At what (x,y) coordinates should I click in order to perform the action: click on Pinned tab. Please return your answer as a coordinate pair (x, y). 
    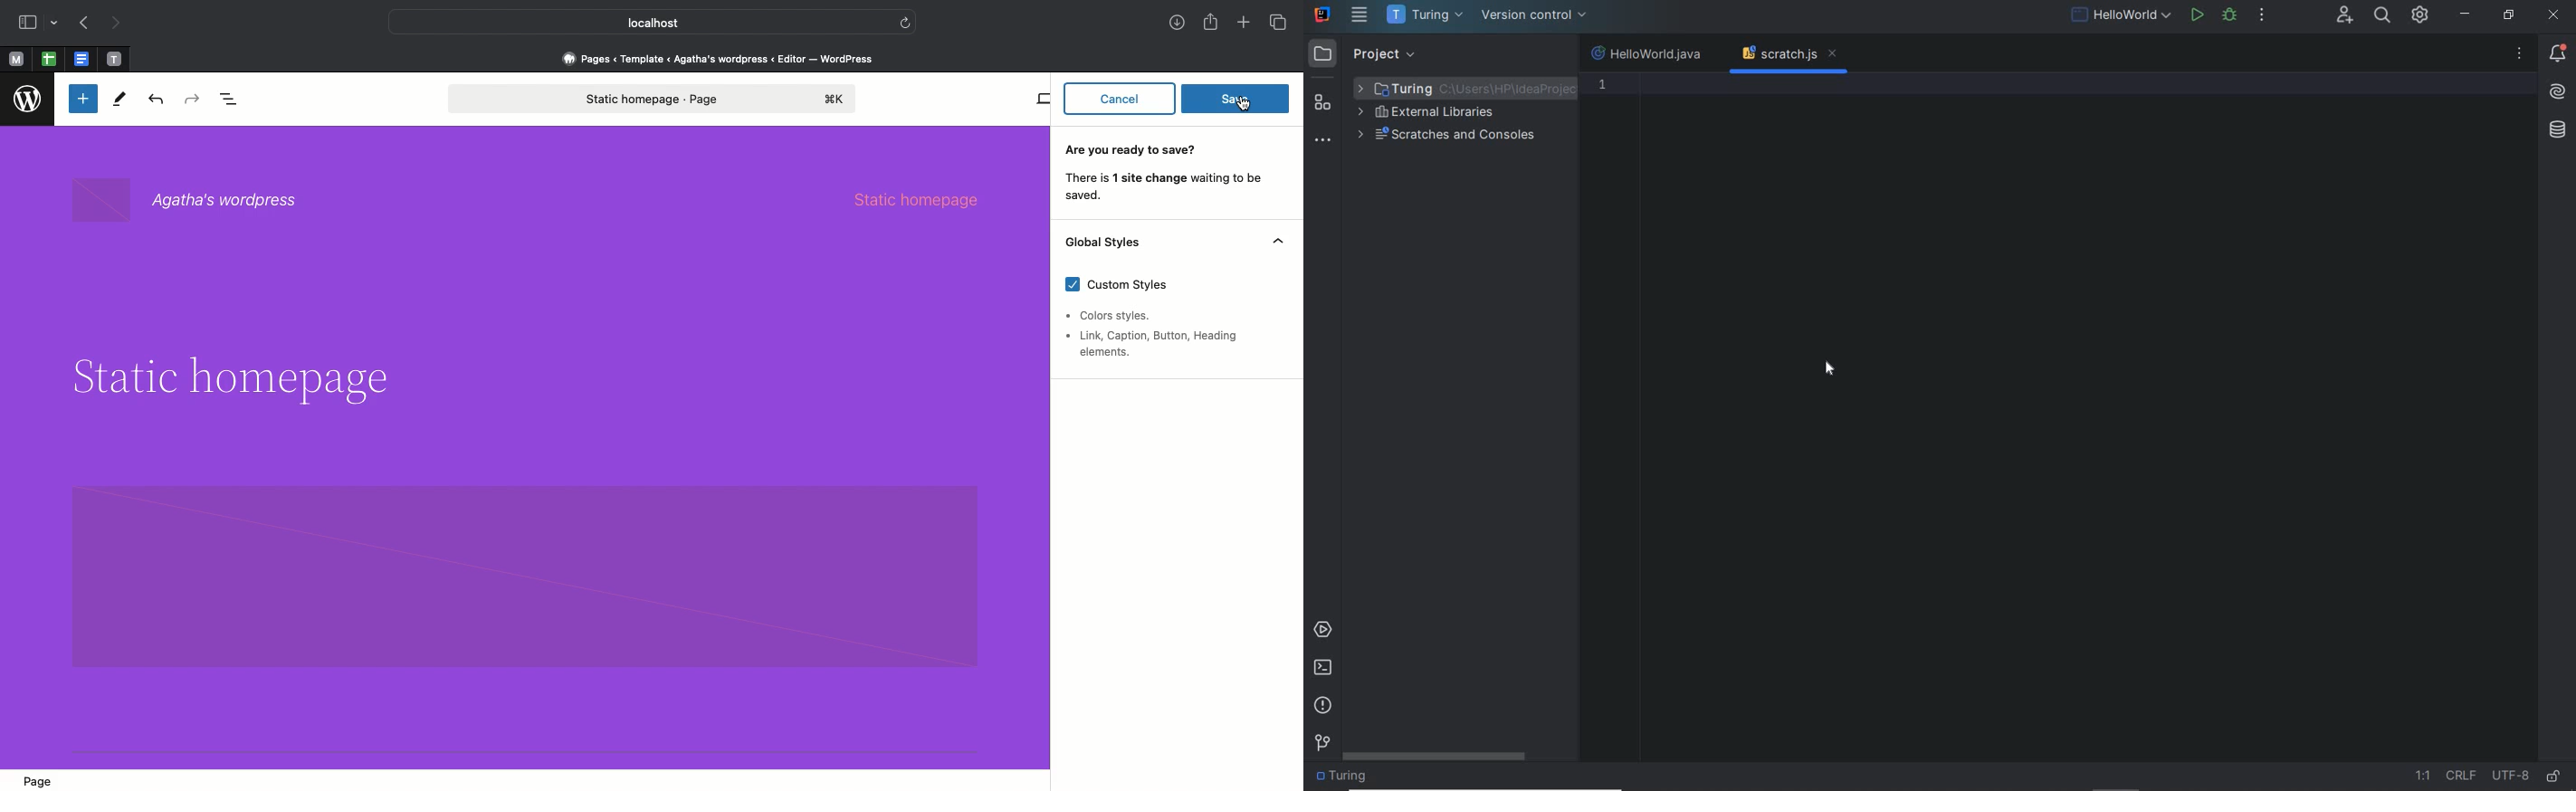
    Looking at the image, I should click on (15, 60).